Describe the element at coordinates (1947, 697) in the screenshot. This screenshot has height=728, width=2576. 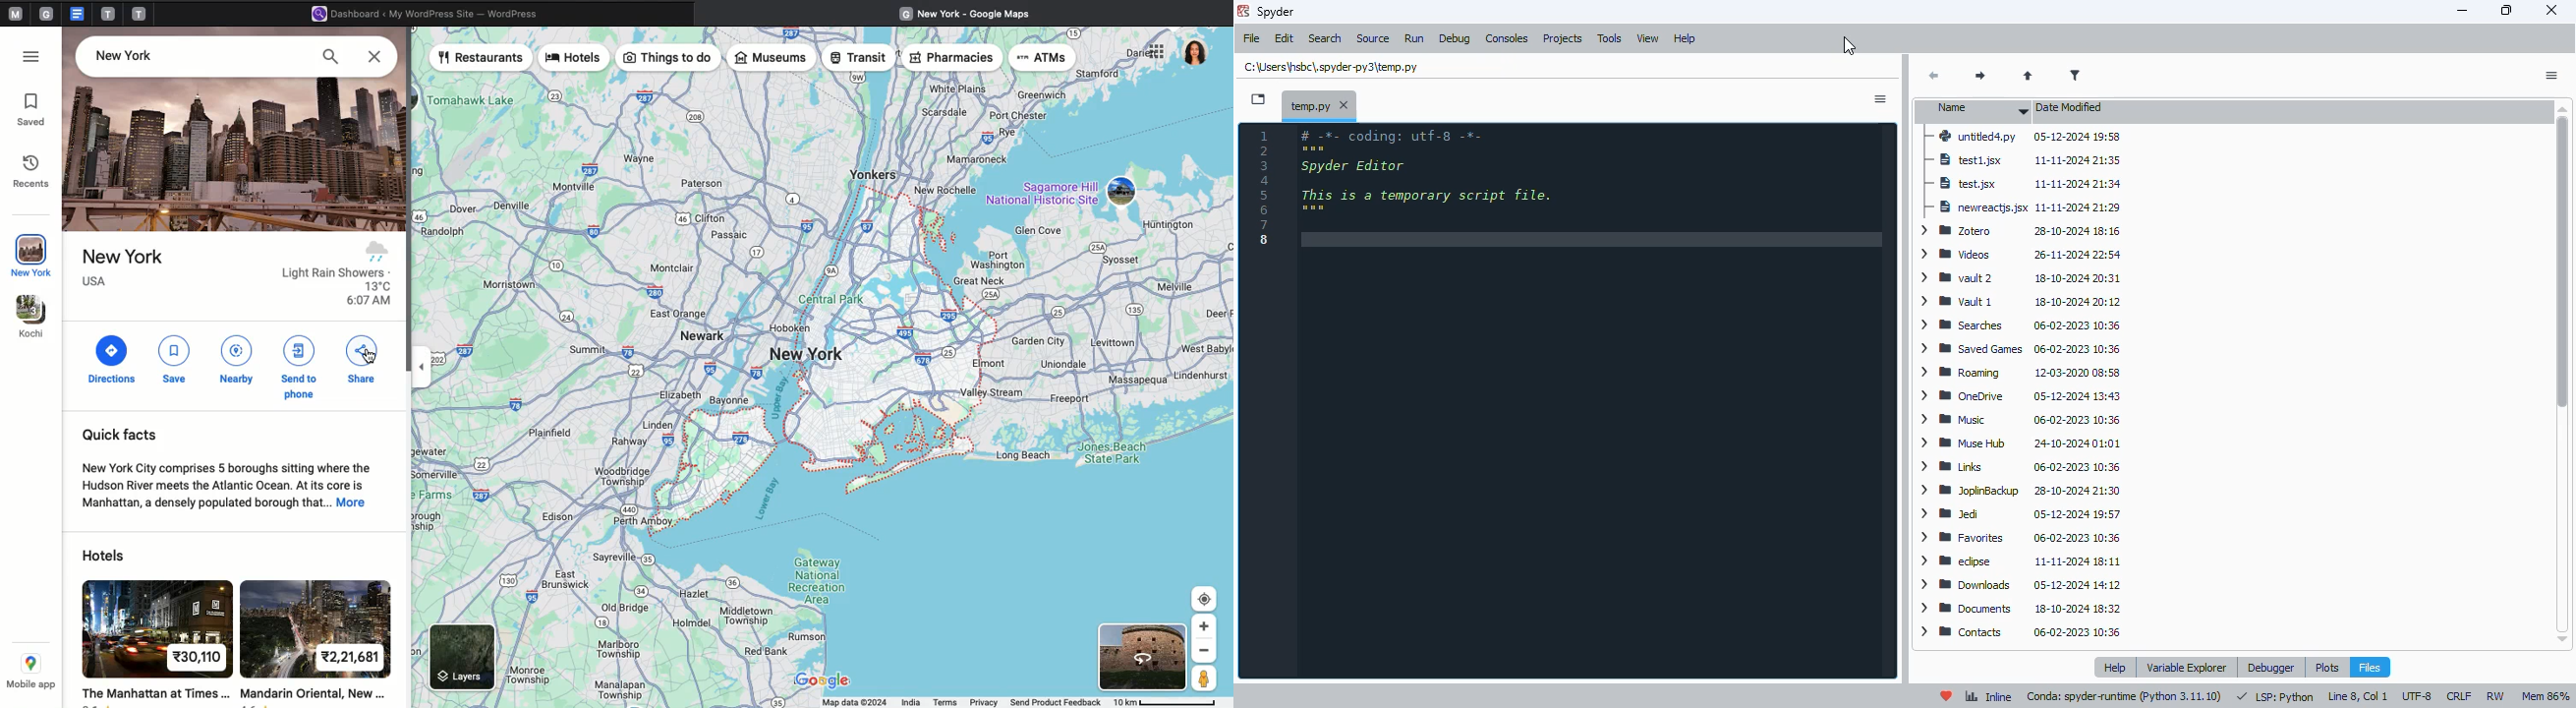
I see `help spyder!` at that location.